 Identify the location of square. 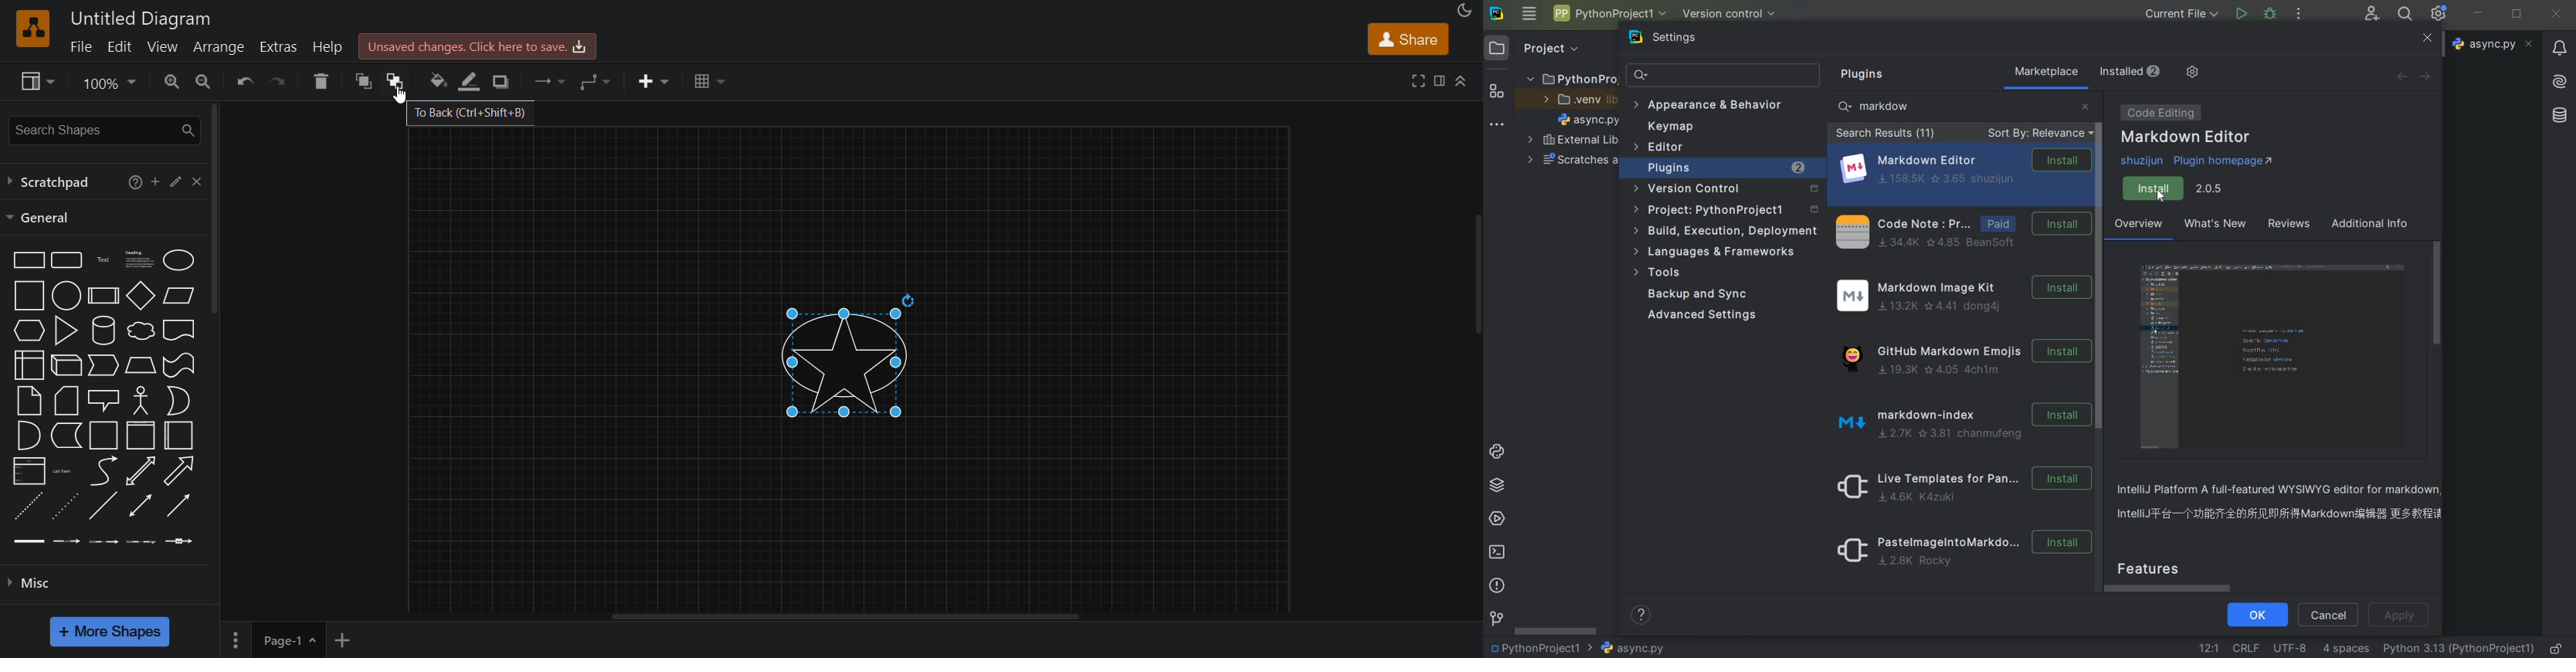
(29, 294).